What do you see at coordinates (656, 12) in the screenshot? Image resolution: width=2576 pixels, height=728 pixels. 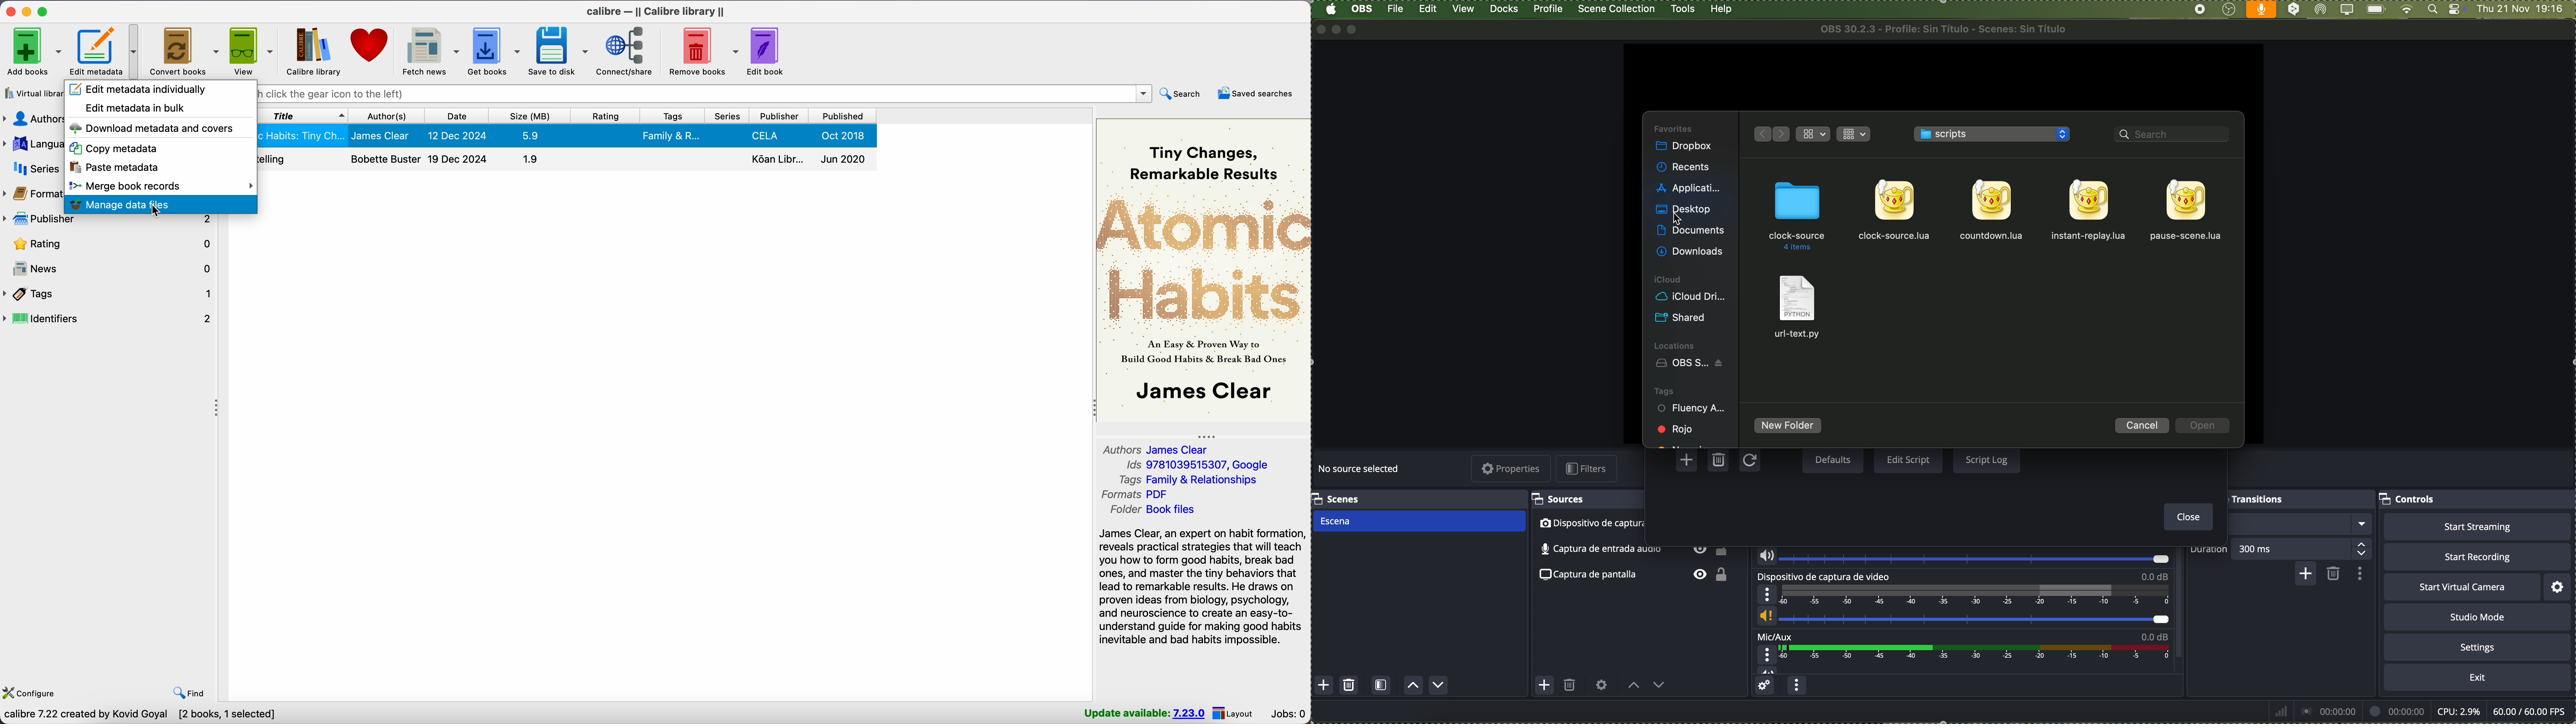 I see `Calibre - || Calibre library ||` at bounding box center [656, 12].